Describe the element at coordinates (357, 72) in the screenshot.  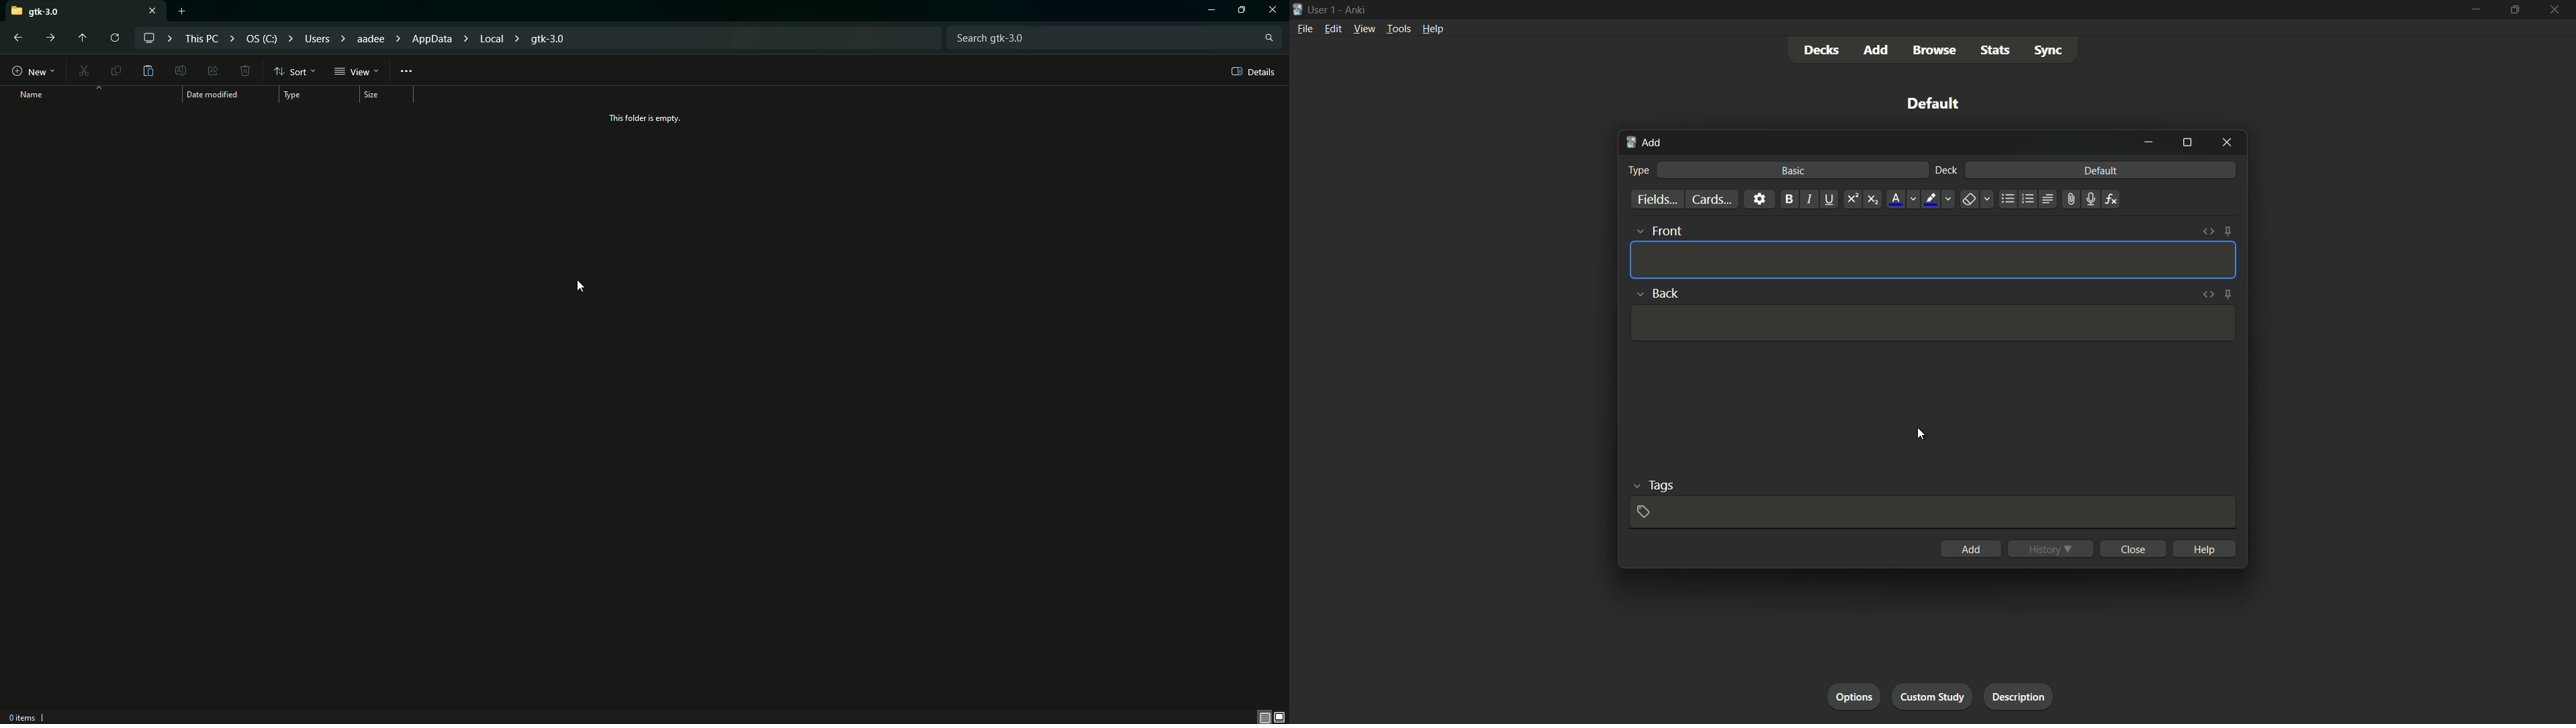
I see `View` at that location.